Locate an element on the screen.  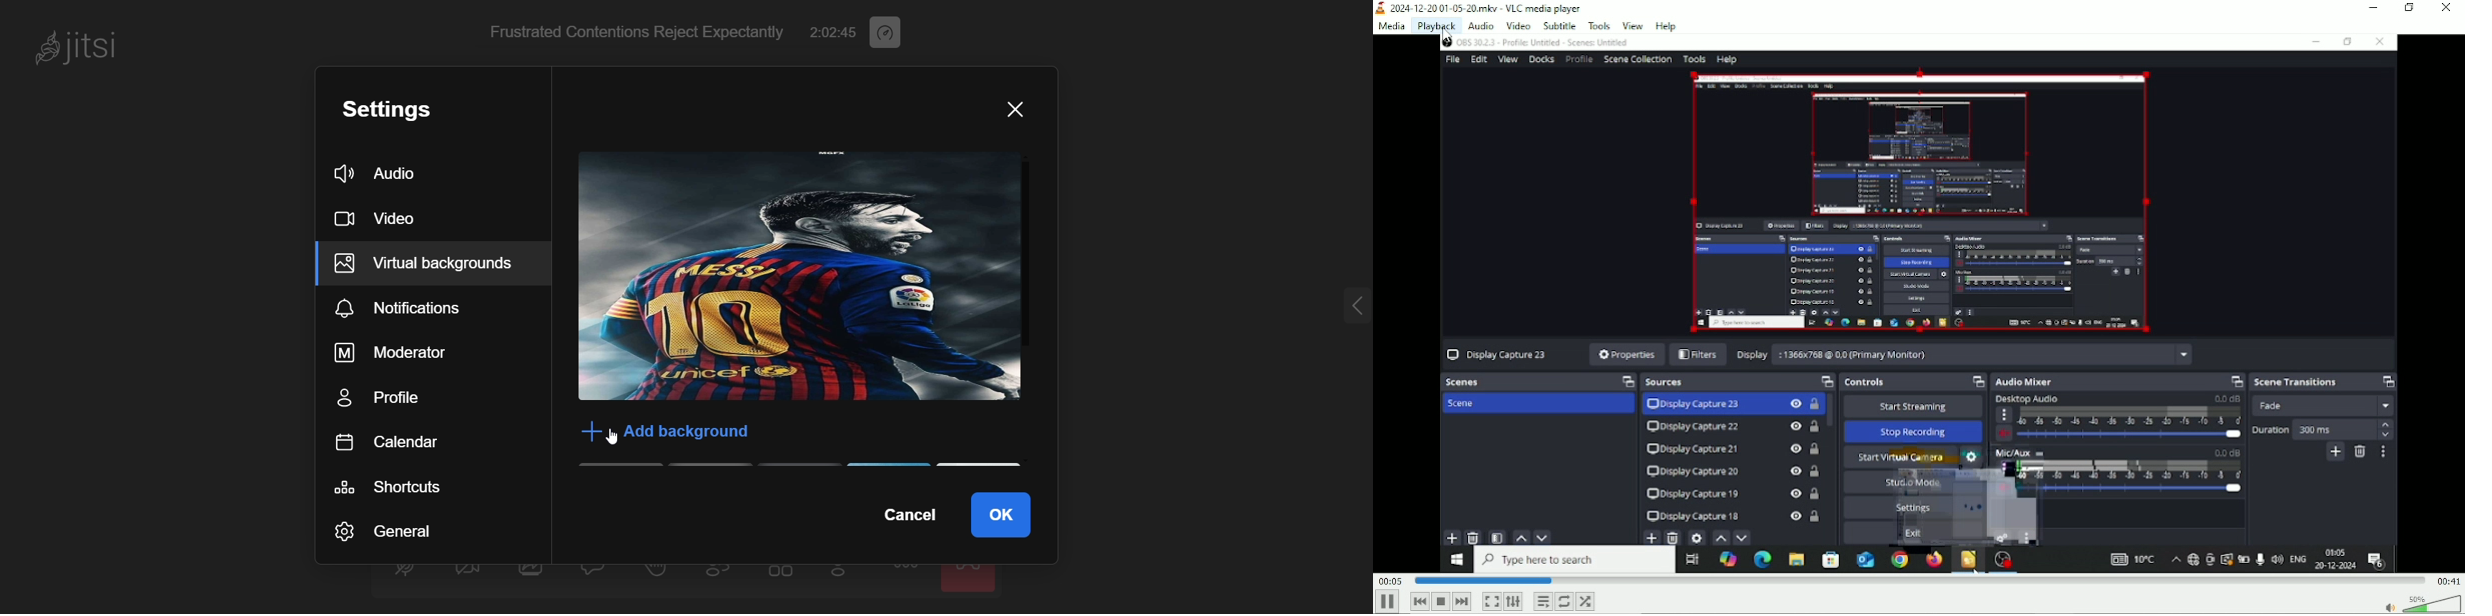
participantd is located at coordinates (725, 575).